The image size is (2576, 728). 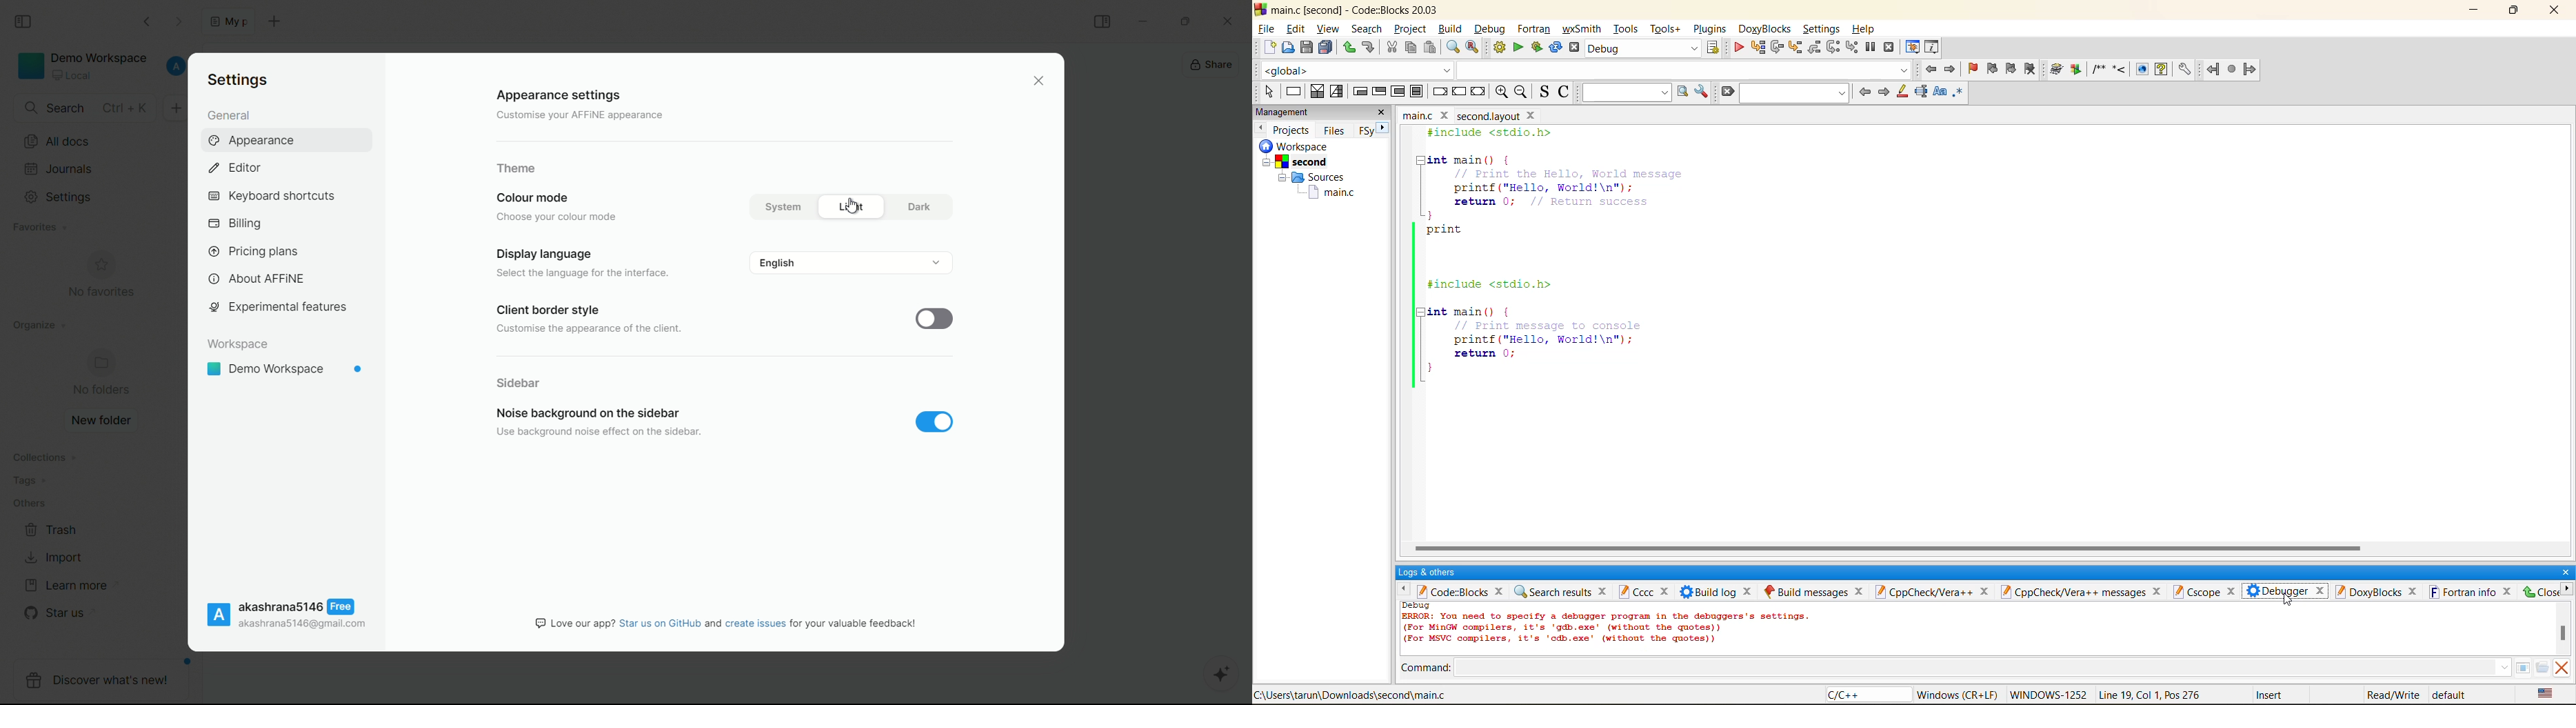 I want to click on colour mode, so click(x=530, y=198).